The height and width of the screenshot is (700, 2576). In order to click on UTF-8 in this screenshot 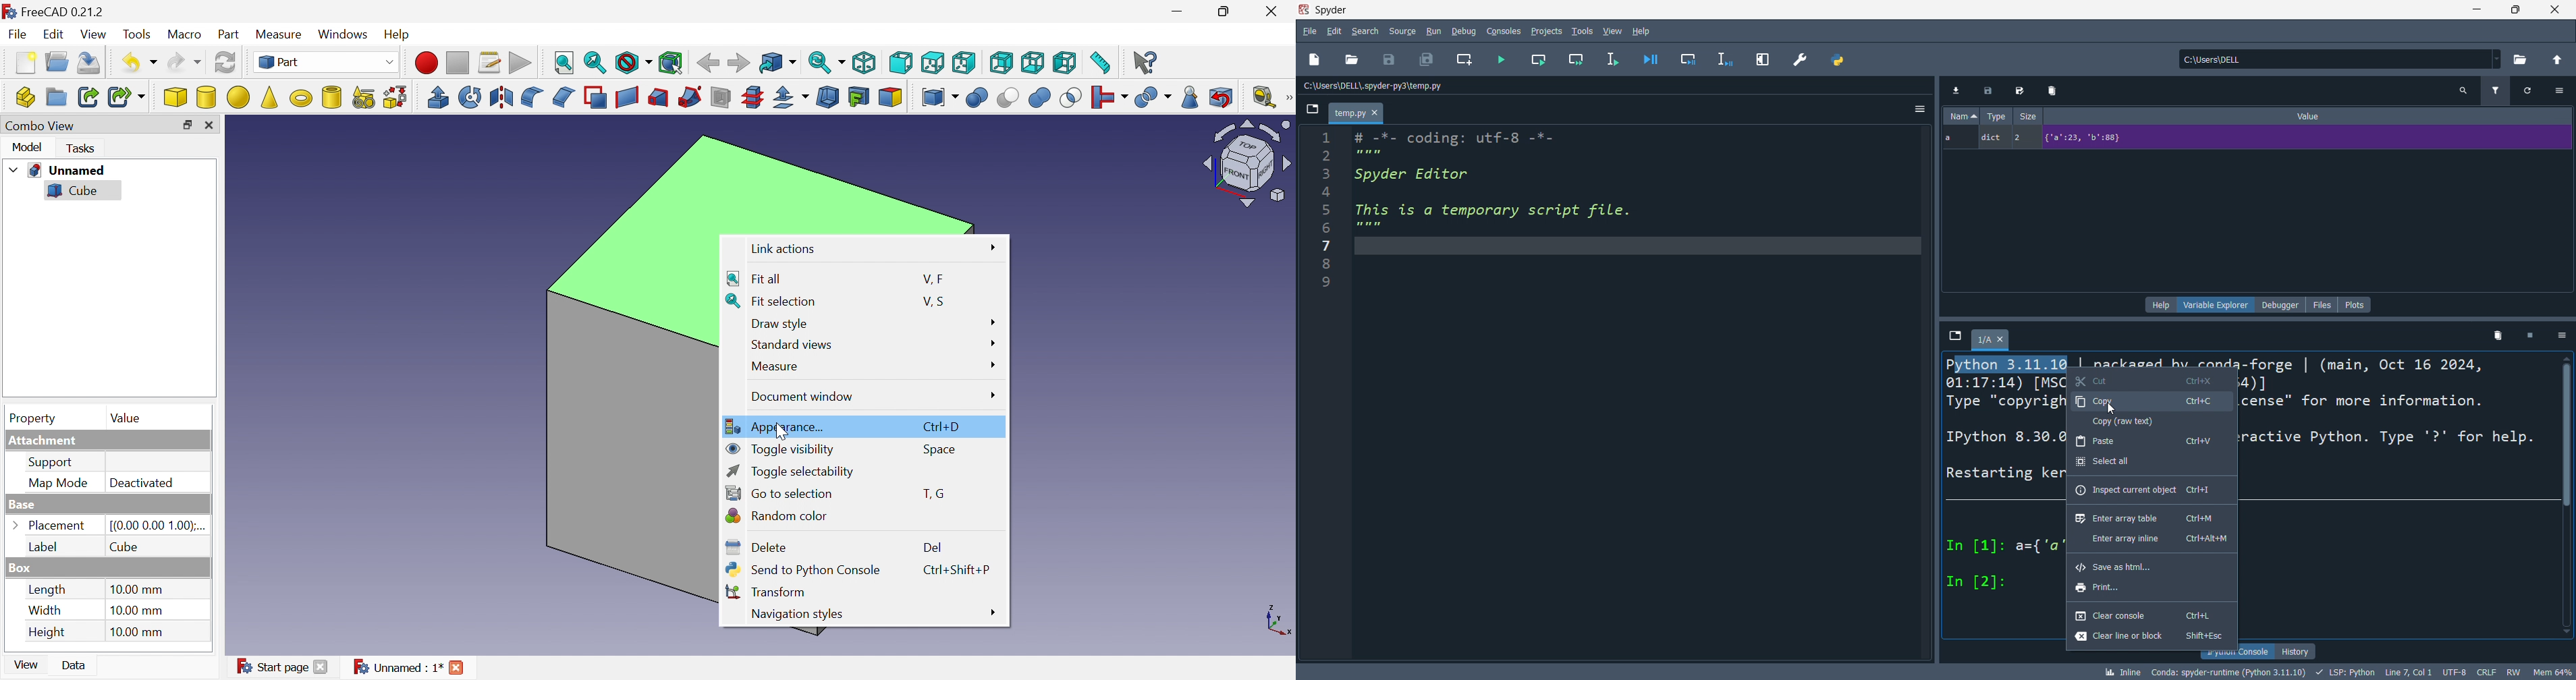, I will do `click(2453, 672)`.